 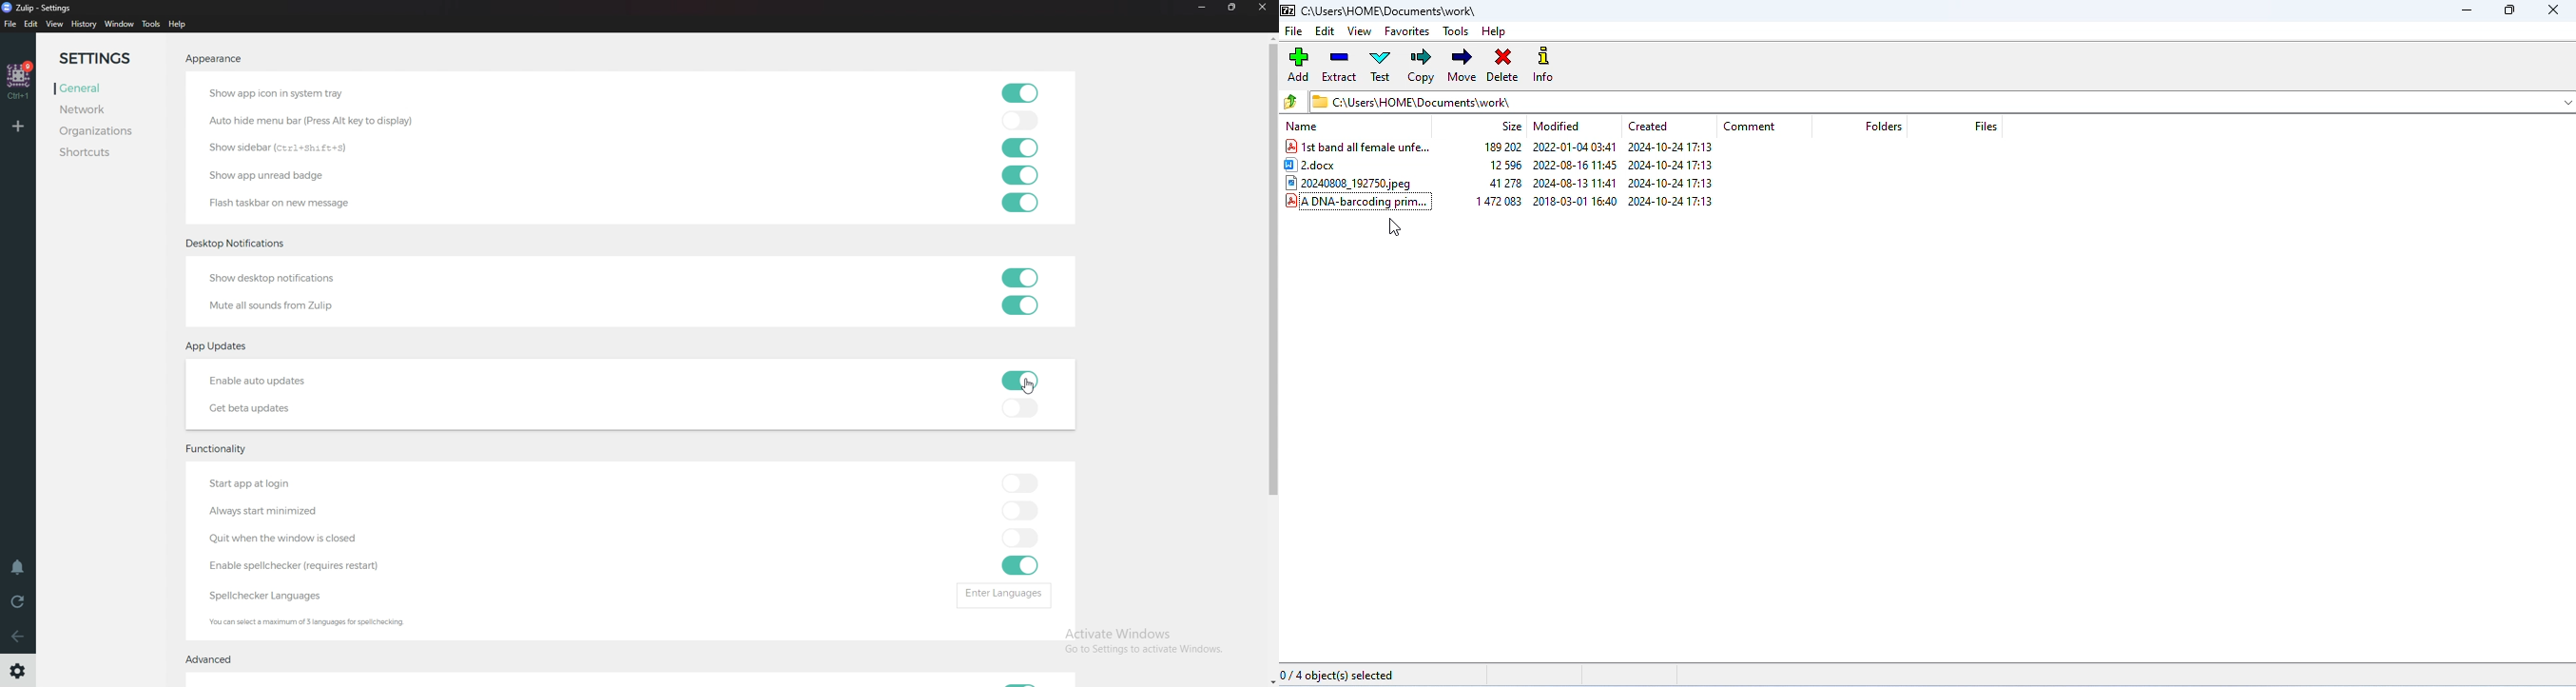 I want to click on auto hide menu bar, so click(x=306, y=121).